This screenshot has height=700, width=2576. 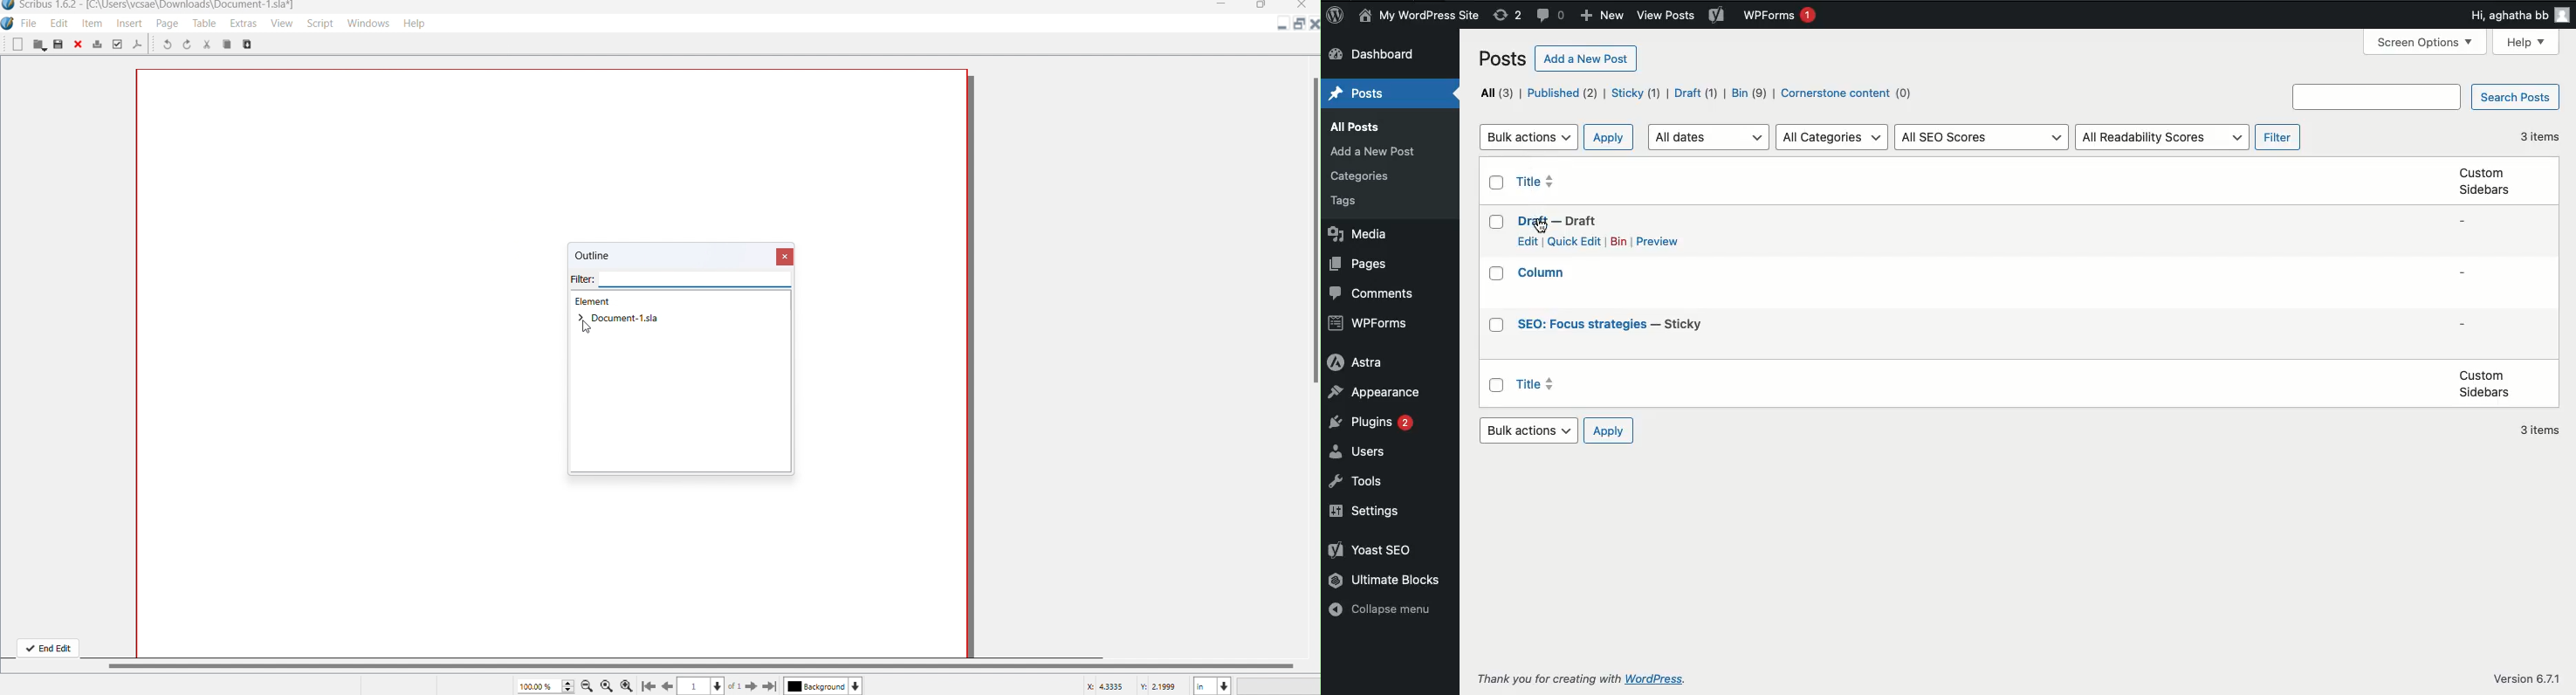 What do you see at coordinates (1284, 27) in the screenshot?
I see `Minimize` at bounding box center [1284, 27].